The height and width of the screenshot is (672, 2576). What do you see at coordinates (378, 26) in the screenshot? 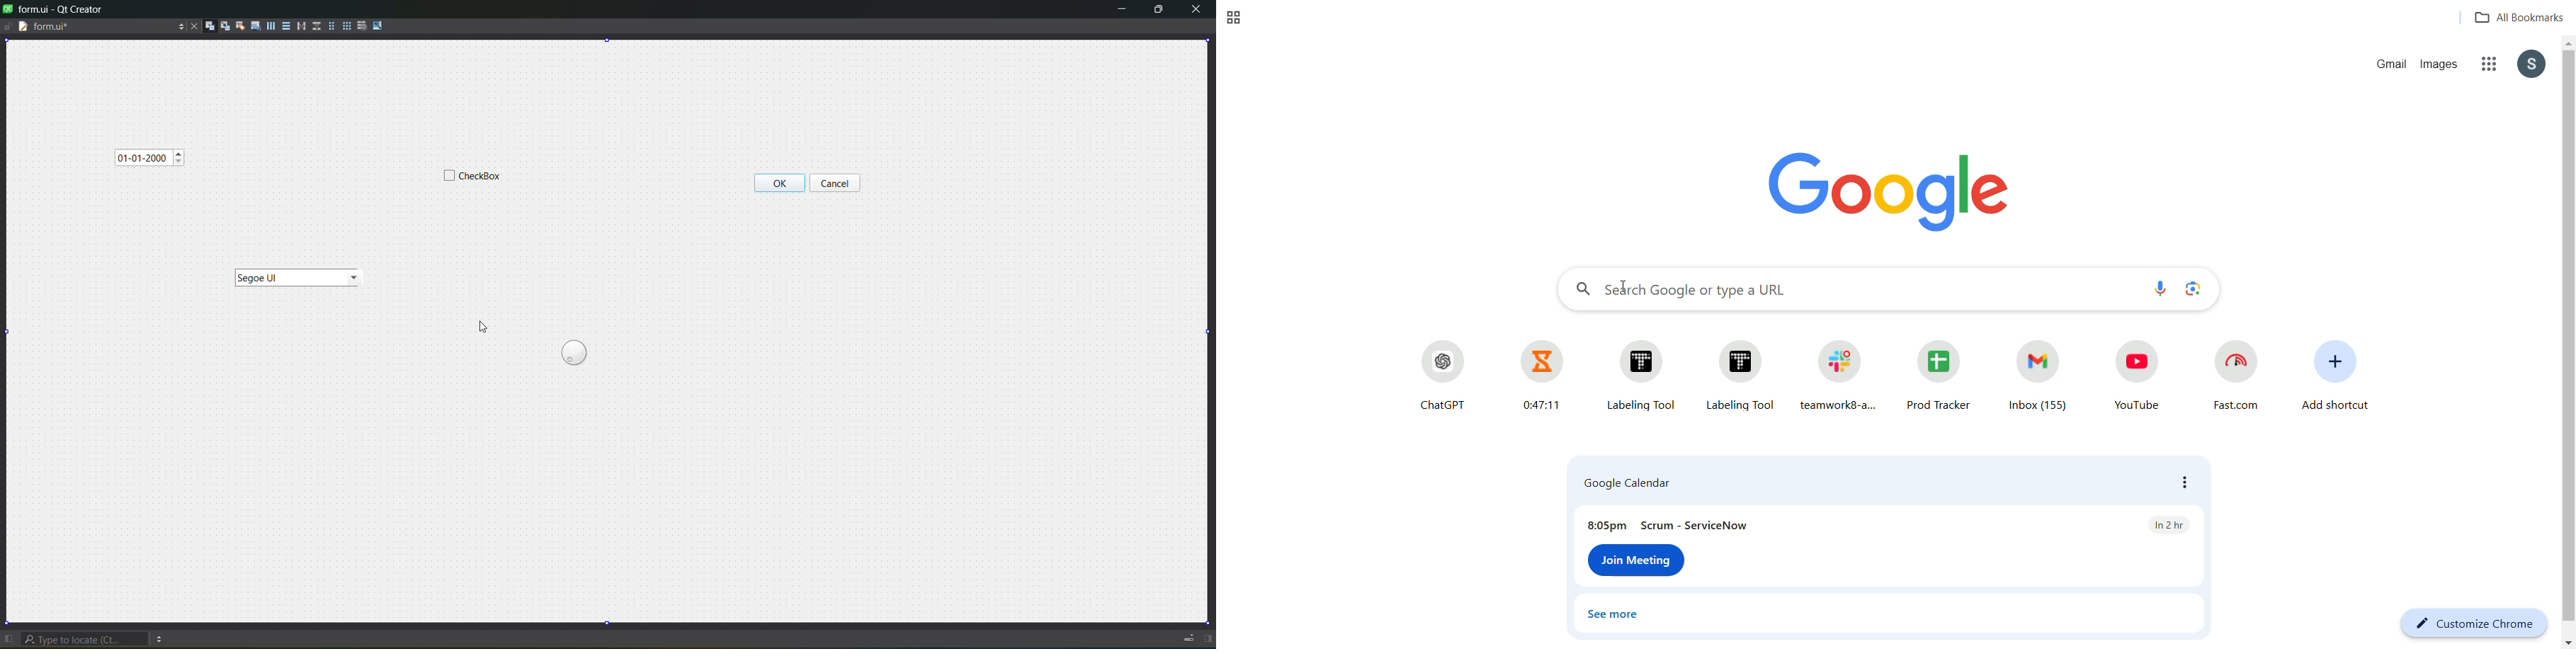
I see `adjust size` at bounding box center [378, 26].